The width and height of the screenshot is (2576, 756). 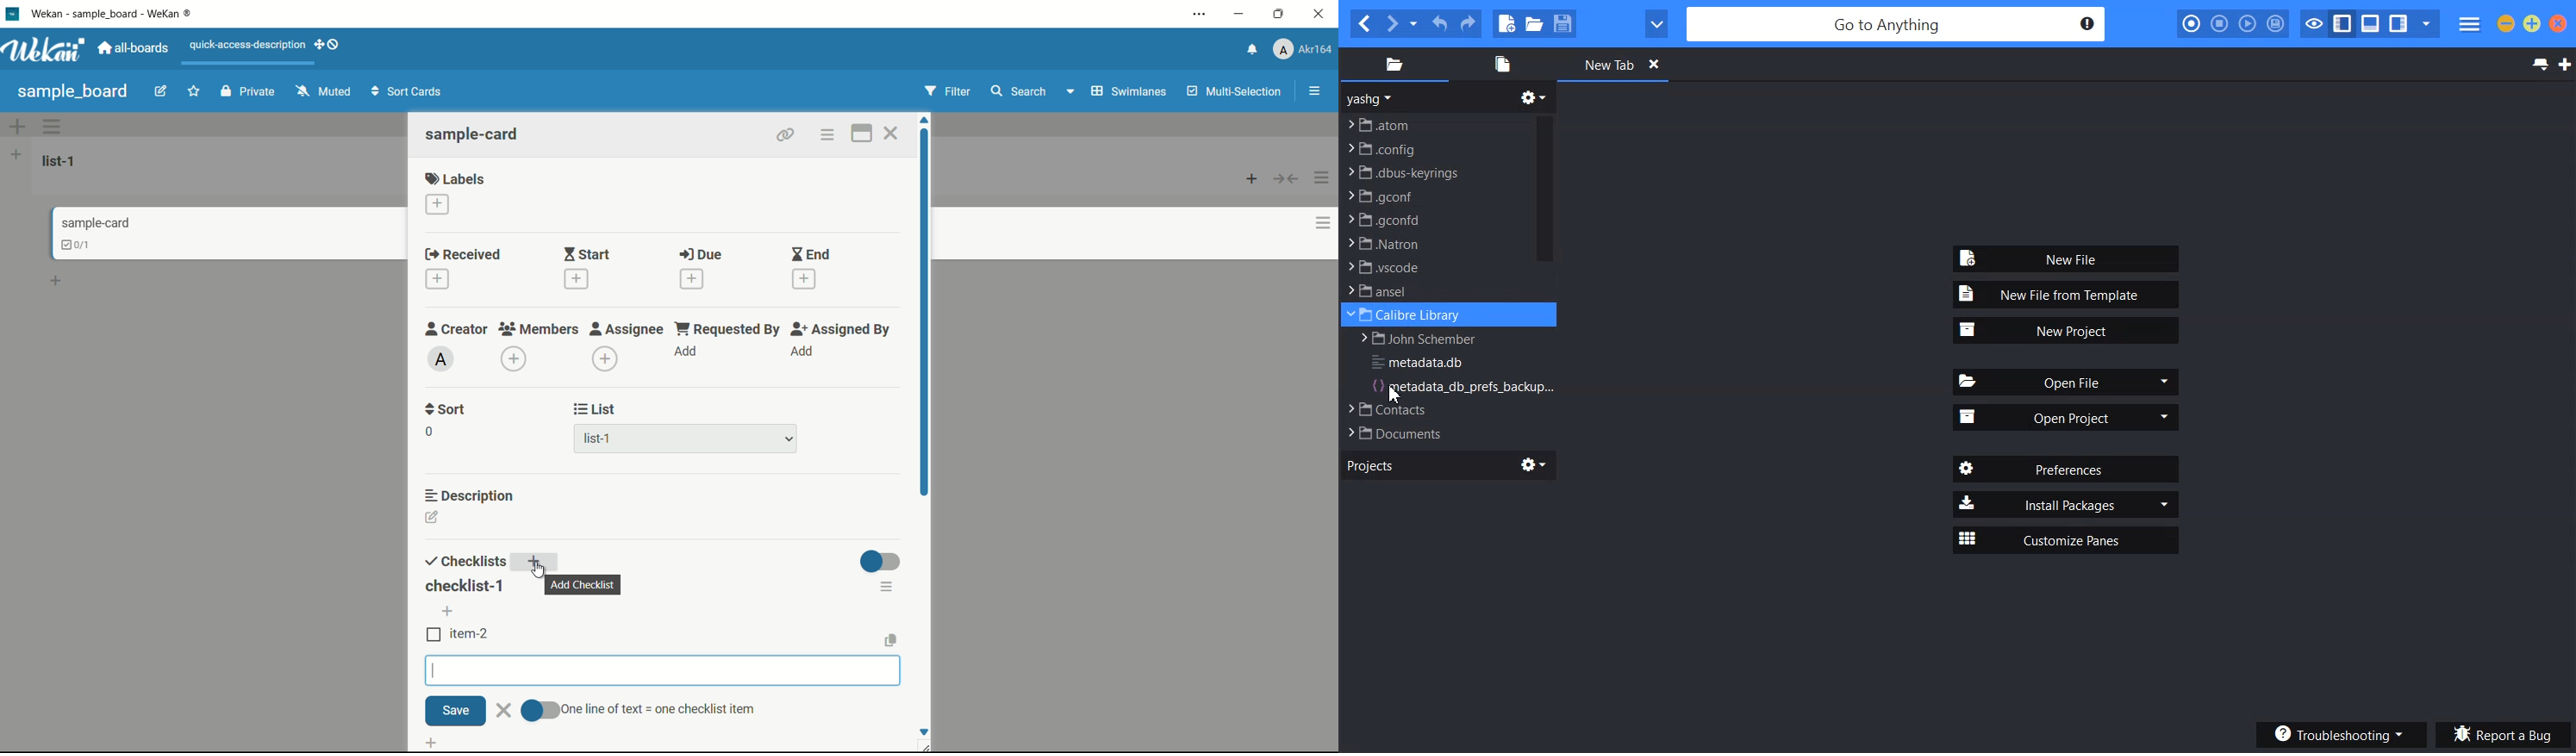 I want to click on add description, so click(x=433, y=519).